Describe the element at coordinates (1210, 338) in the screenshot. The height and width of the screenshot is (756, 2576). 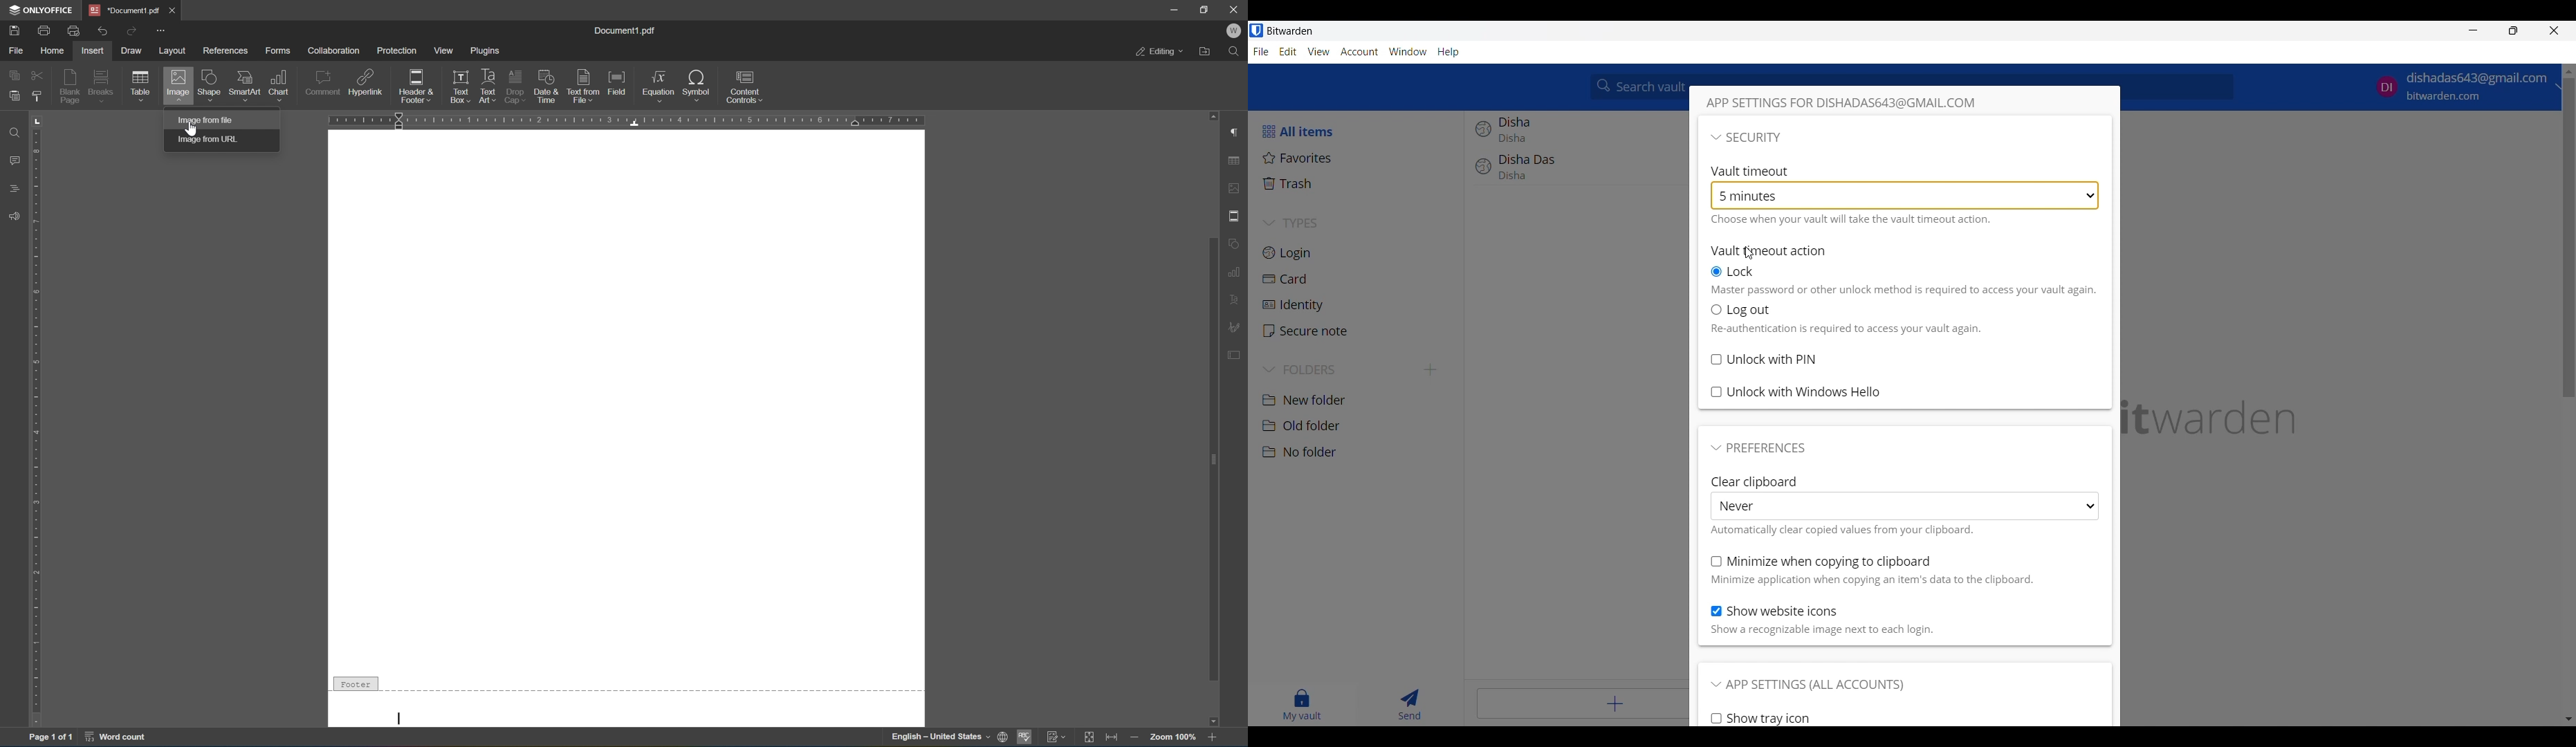
I see `scroll bar` at that location.